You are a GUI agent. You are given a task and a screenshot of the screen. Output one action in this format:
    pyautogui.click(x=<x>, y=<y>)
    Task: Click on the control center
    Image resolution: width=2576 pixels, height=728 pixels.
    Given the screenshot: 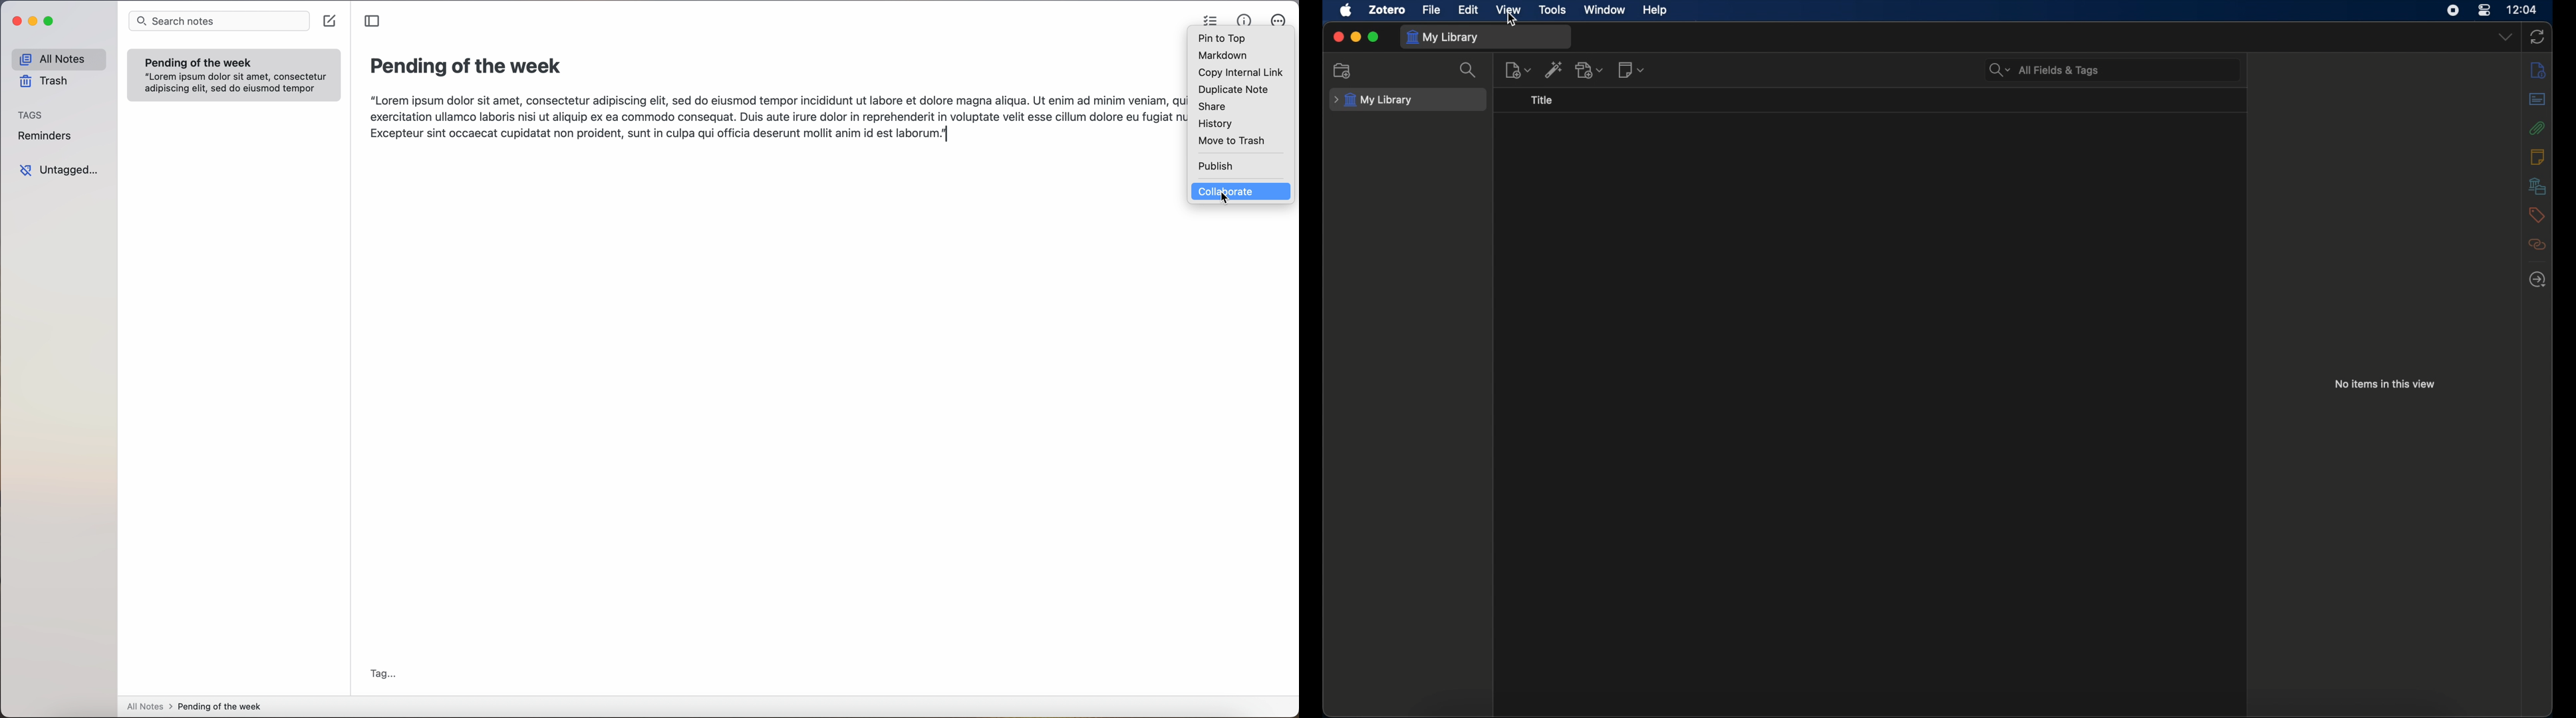 What is the action you would take?
    pyautogui.click(x=2485, y=11)
    